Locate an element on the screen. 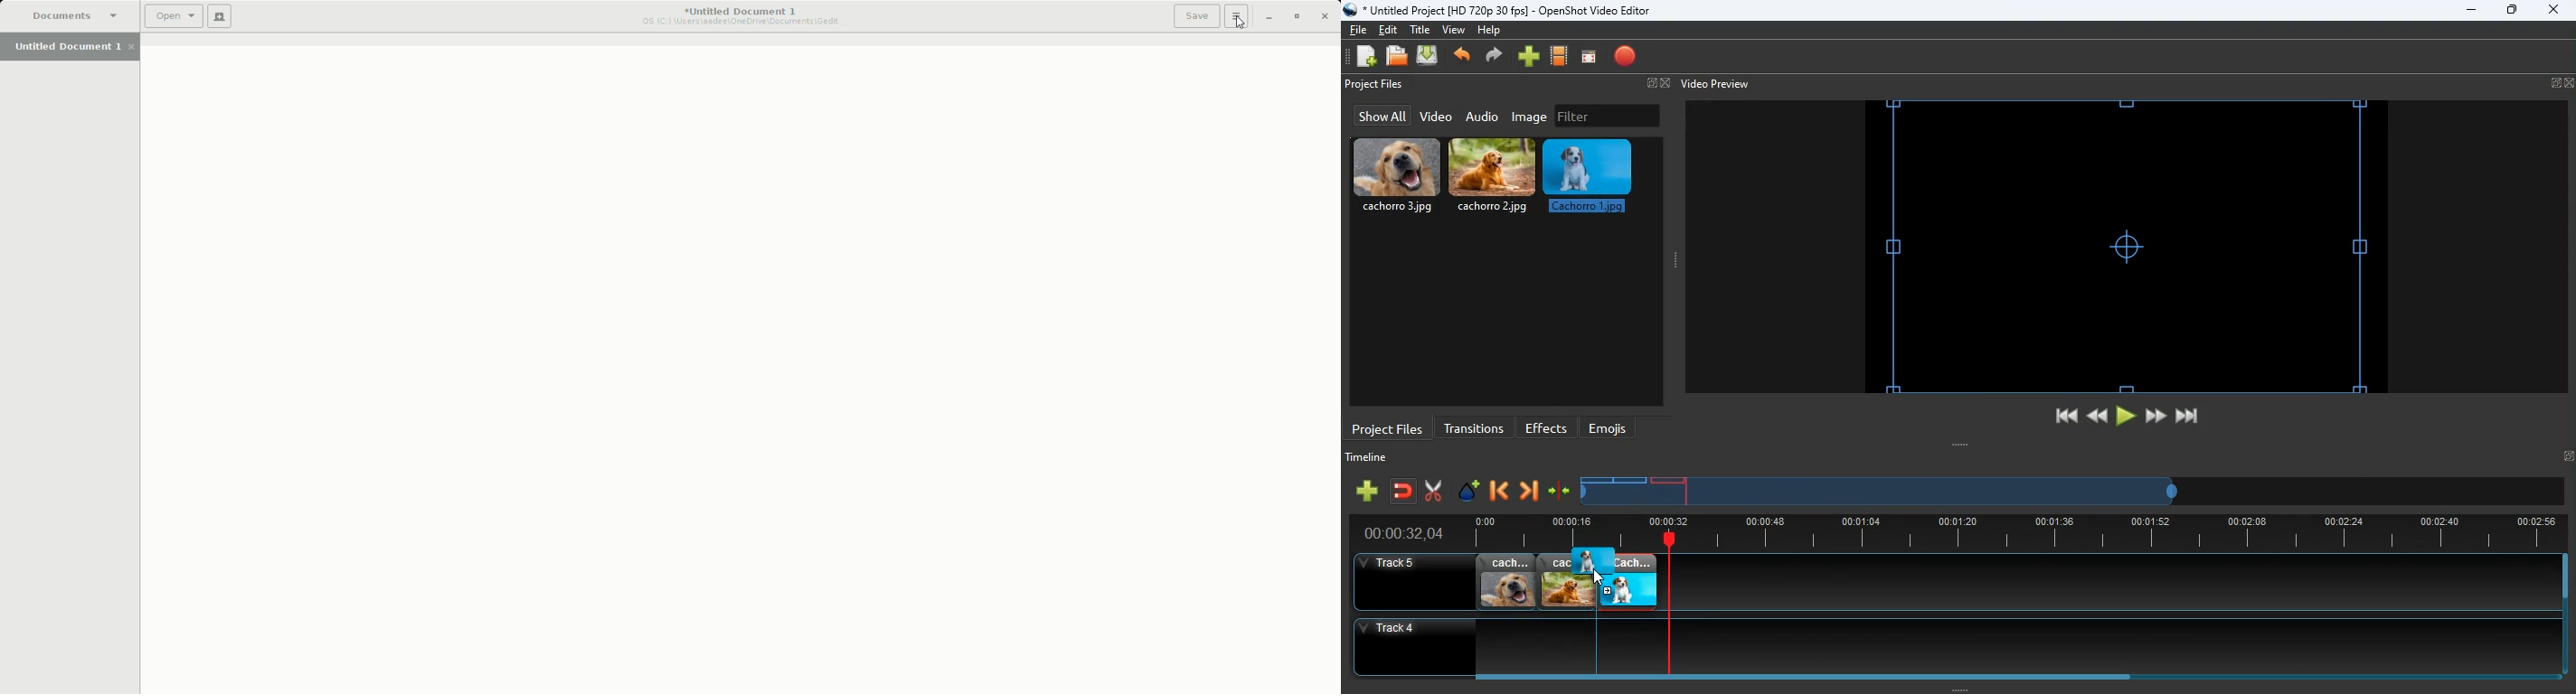 This screenshot has height=700, width=2576. forward is located at coordinates (2156, 417).